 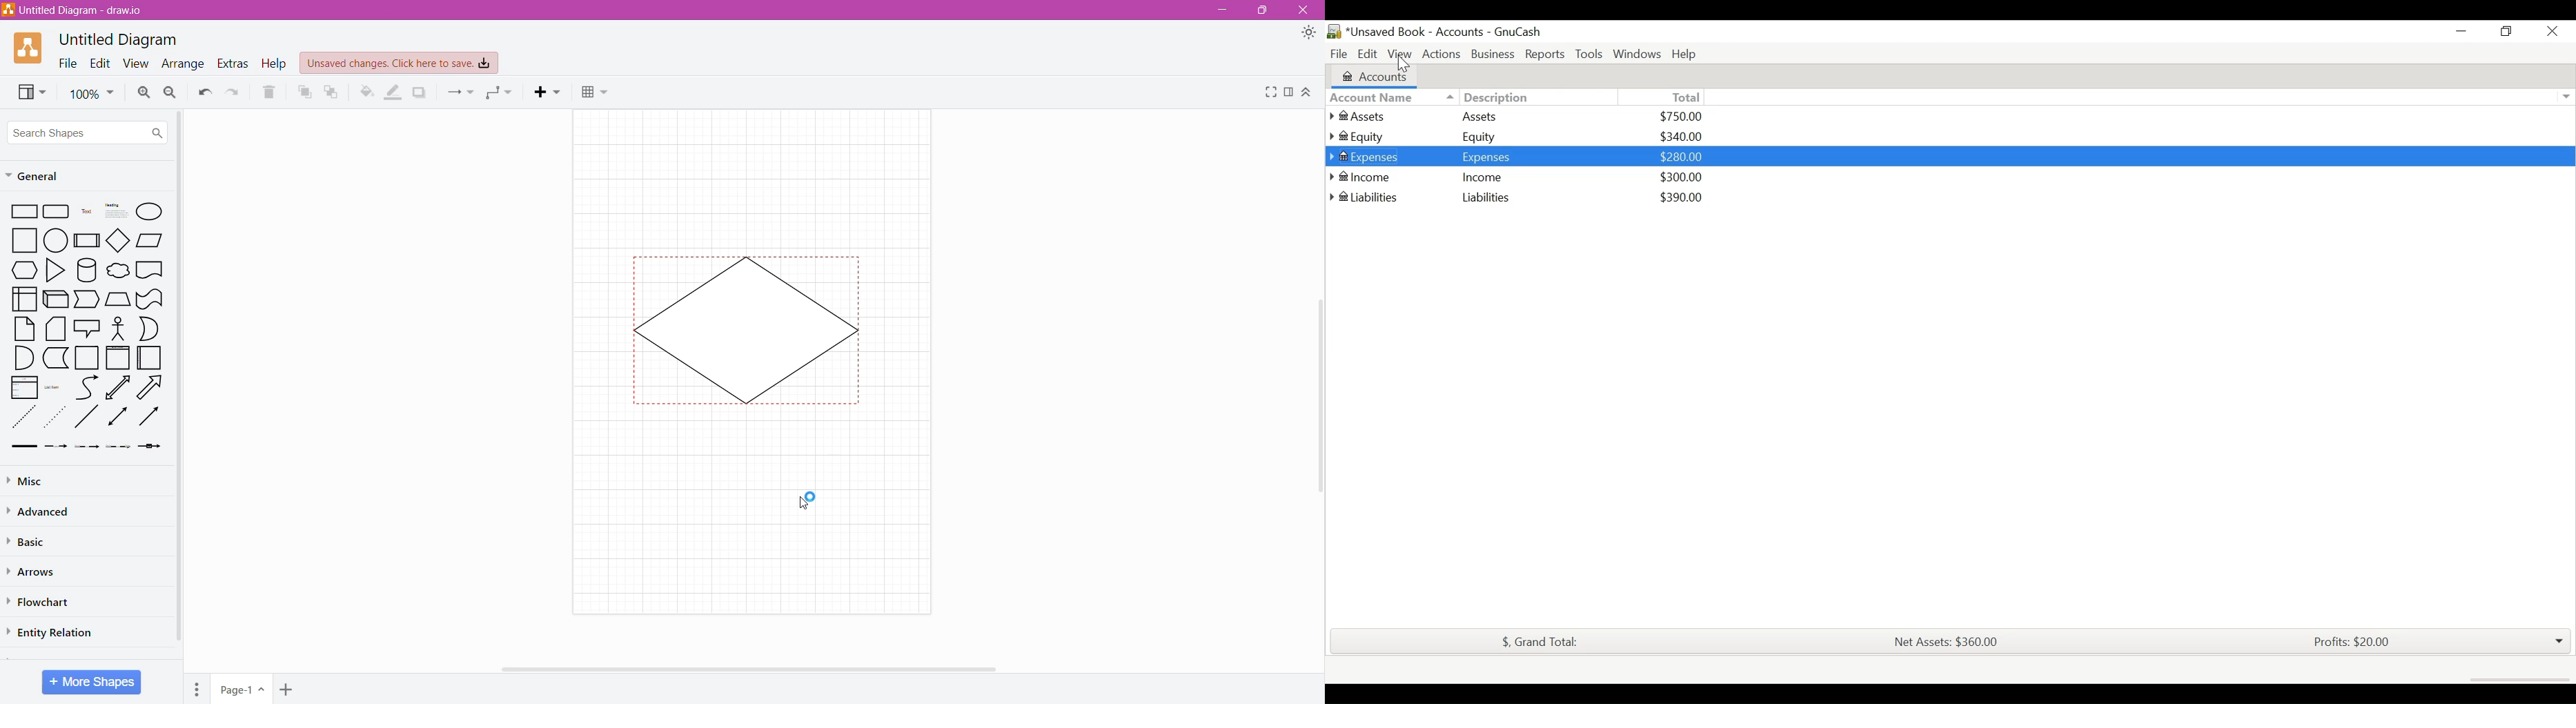 What do you see at coordinates (1682, 136) in the screenshot?
I see `$340.00` at bounding box center [1682, 136].